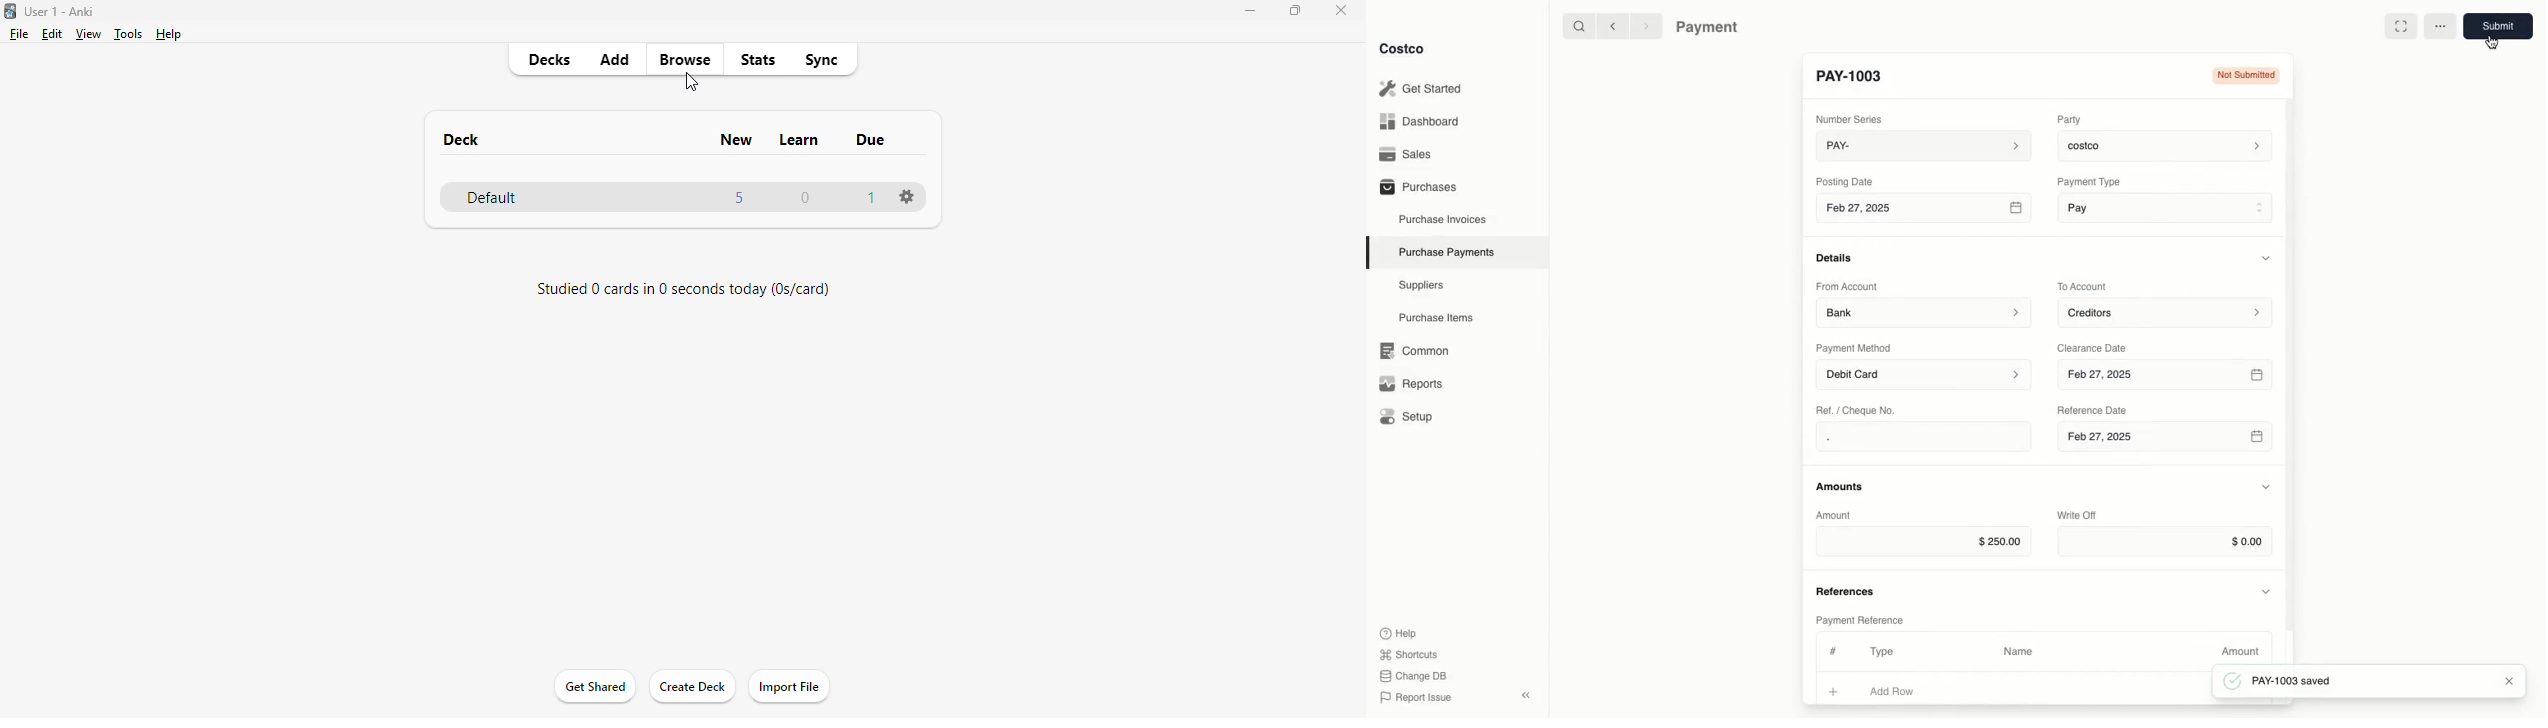  Describe the element at coordinates (1424, 89) in the screenshot. I see `Get Started` at that location.